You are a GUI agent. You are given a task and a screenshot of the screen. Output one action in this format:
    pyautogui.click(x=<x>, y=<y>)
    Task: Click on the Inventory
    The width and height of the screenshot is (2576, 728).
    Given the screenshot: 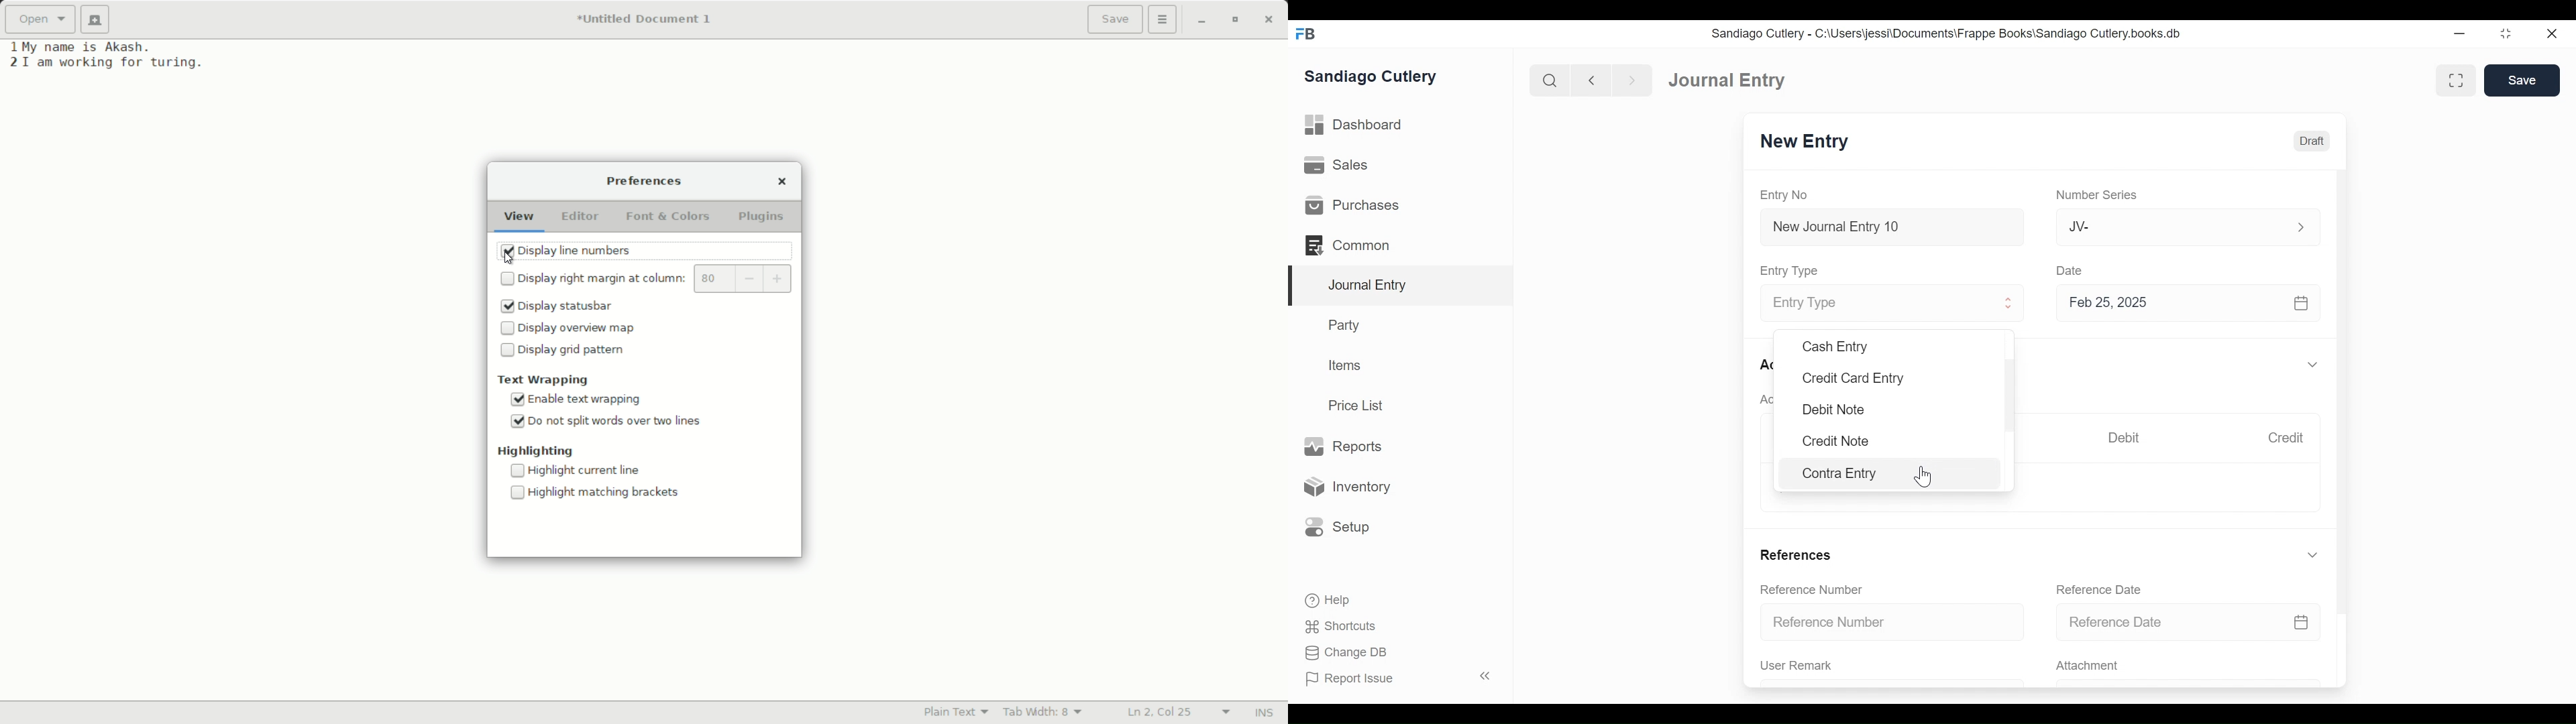 What is the action you would take?
    pyautogui.click(x=1350, y=486)
    